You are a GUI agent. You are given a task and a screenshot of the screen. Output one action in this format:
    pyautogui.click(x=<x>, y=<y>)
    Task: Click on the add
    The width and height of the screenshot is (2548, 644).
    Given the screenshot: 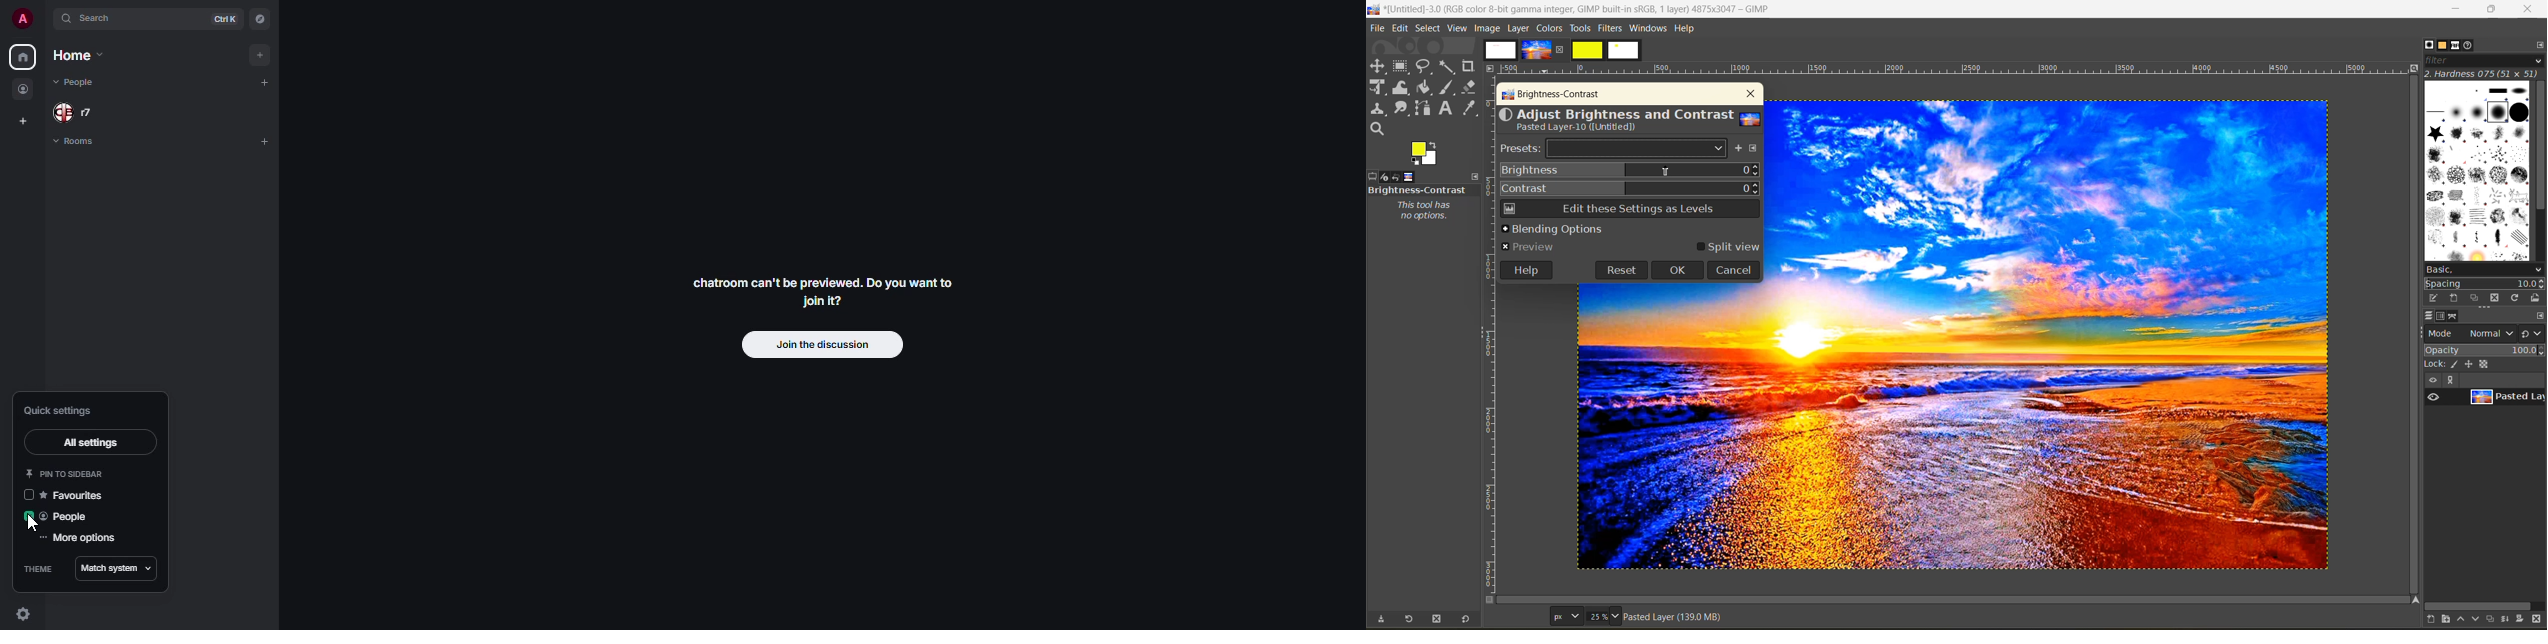 What is the action you would take?
    pyautogui.click(x=271, y=84)
    